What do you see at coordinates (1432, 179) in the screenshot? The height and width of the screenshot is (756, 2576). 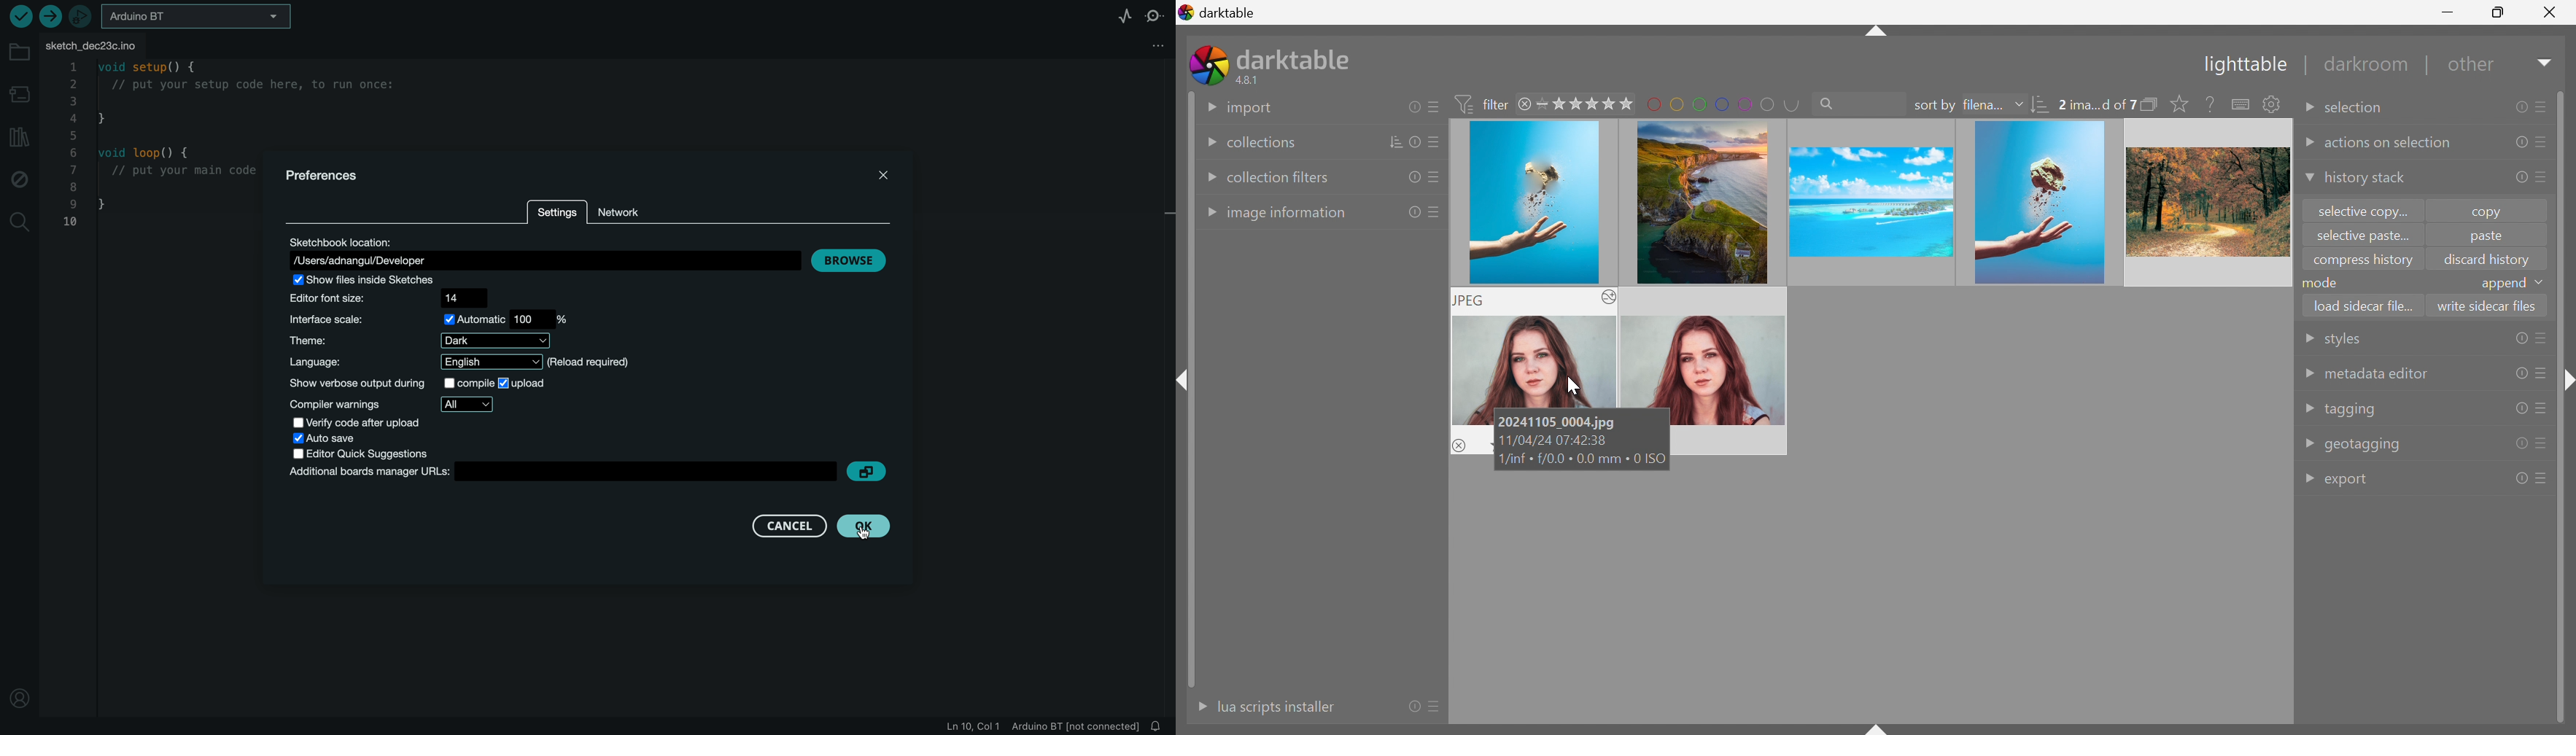 I see `presets` at bounding box center [1432, 179].